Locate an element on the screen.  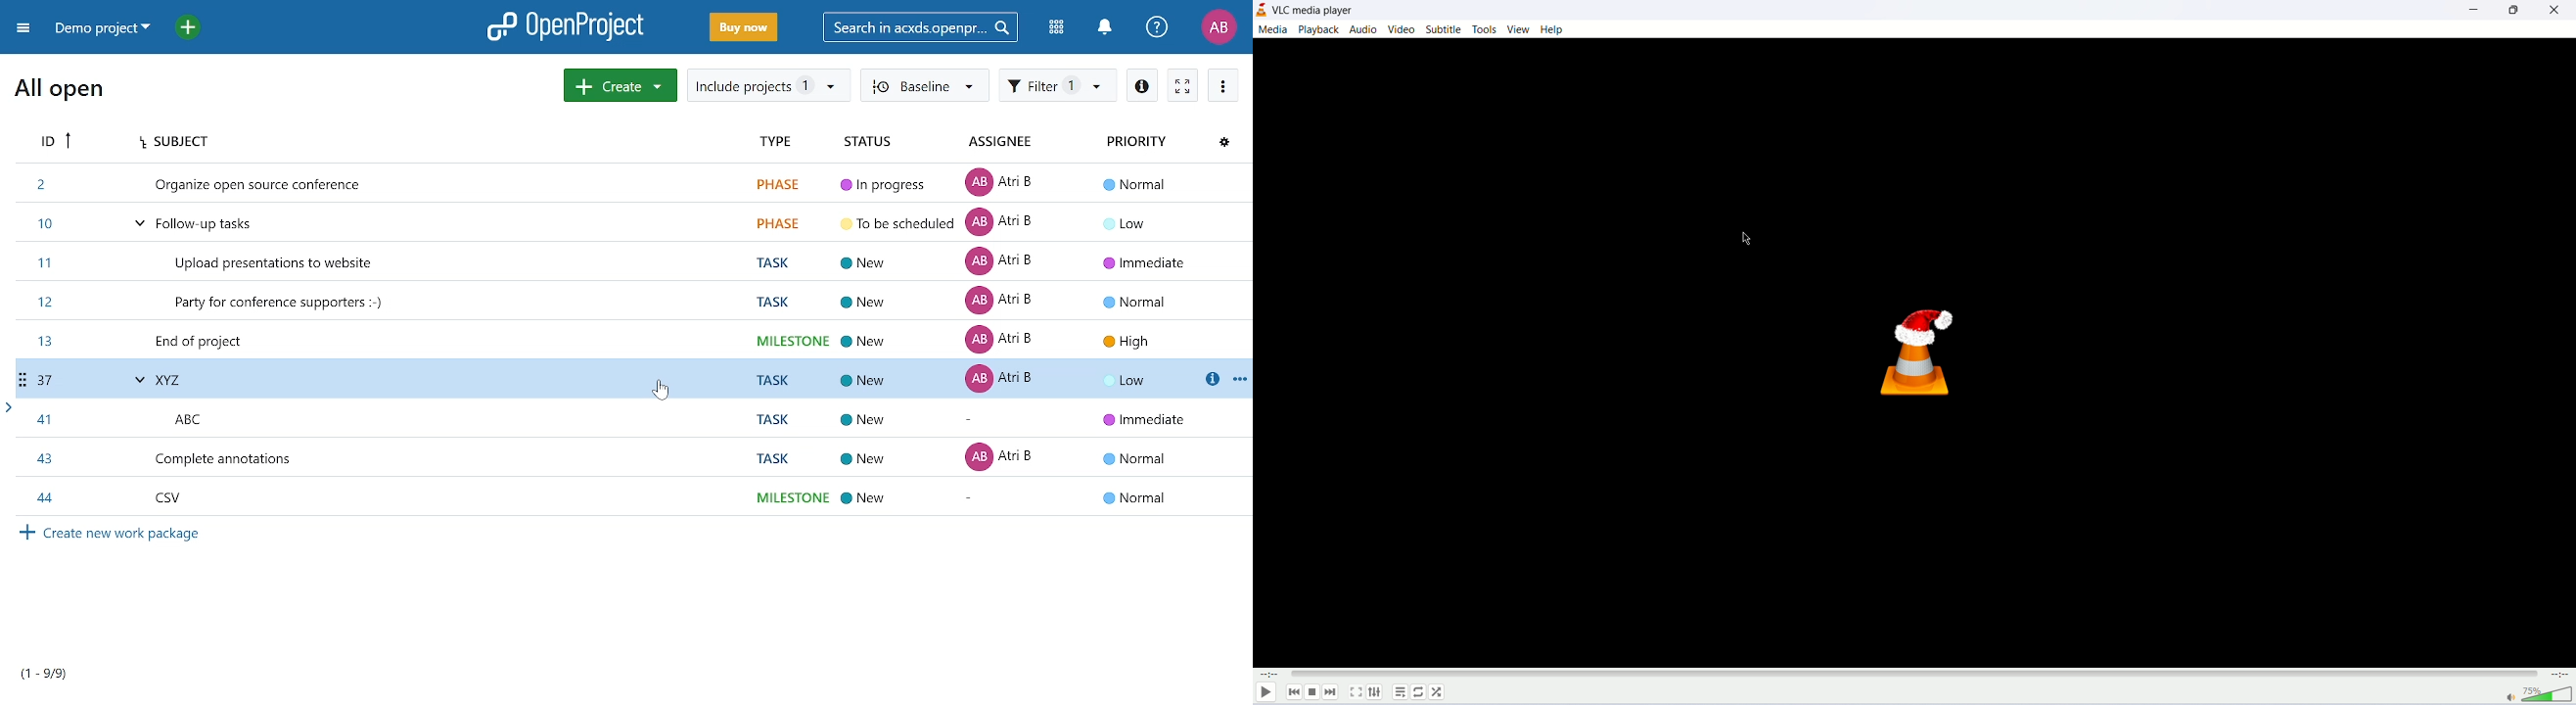
work package ID 43 details is located at coordinates (632, 456).